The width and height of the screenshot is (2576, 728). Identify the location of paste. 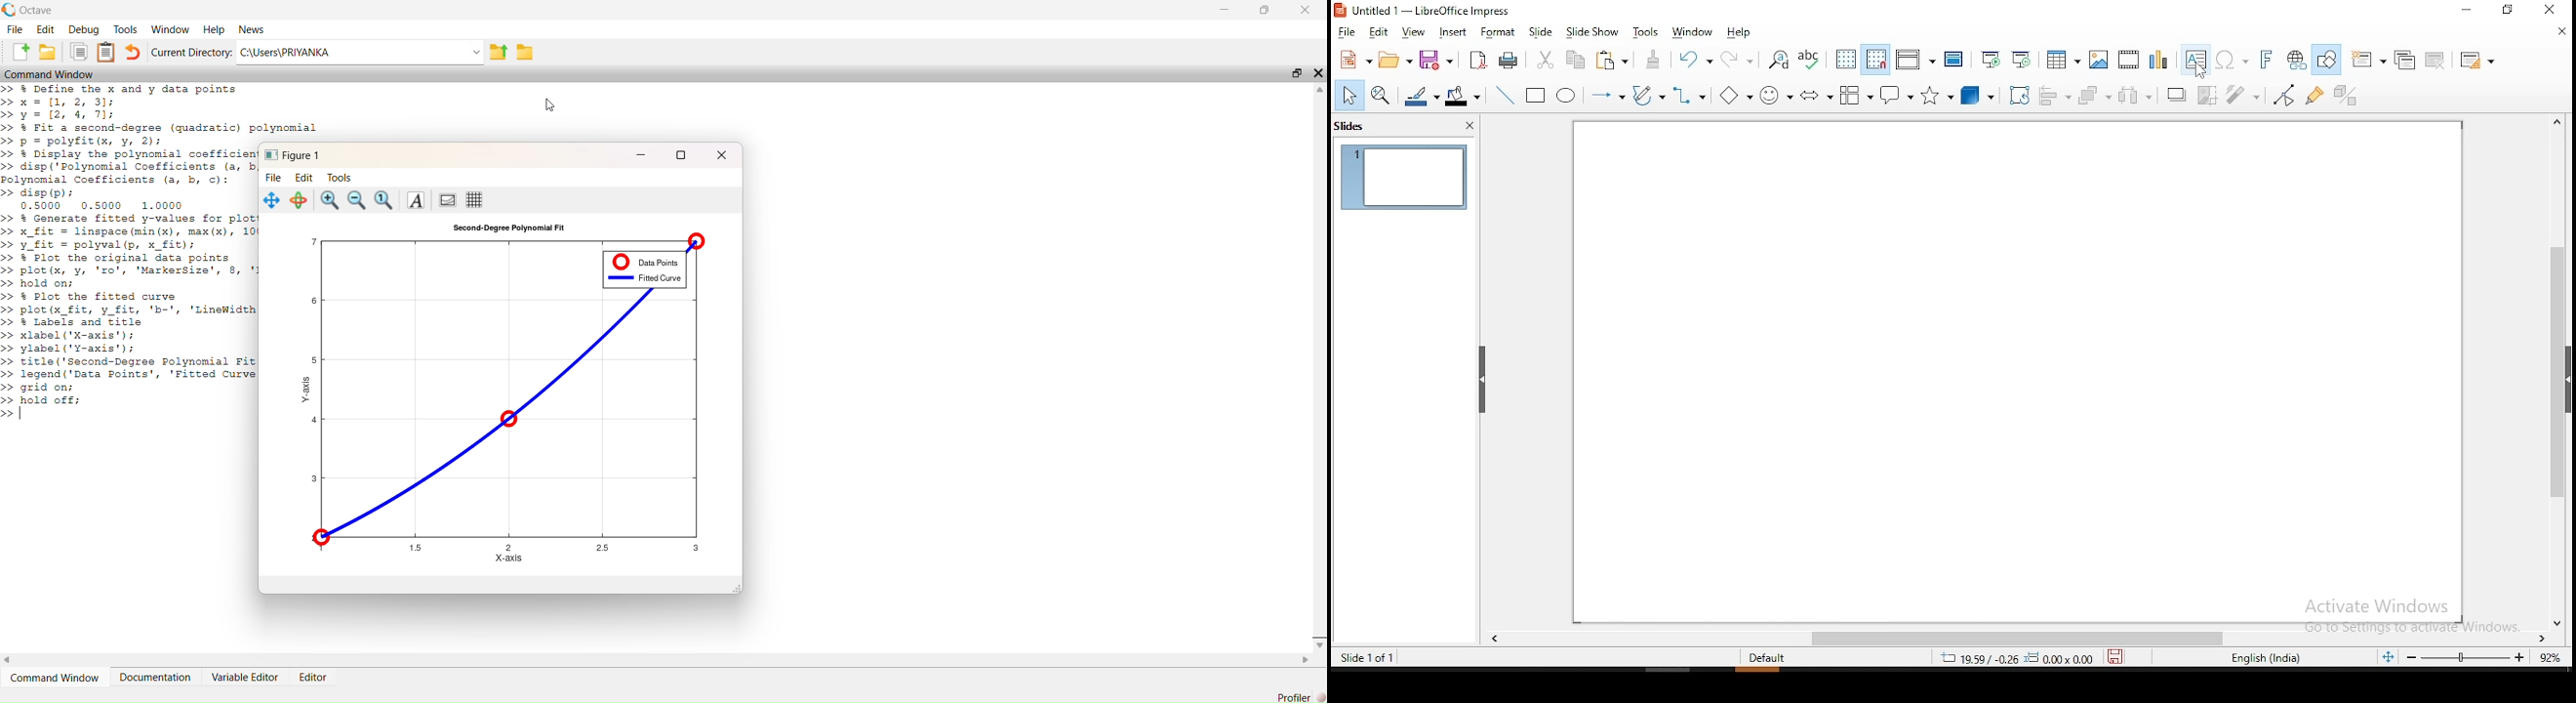
(1618, 62).